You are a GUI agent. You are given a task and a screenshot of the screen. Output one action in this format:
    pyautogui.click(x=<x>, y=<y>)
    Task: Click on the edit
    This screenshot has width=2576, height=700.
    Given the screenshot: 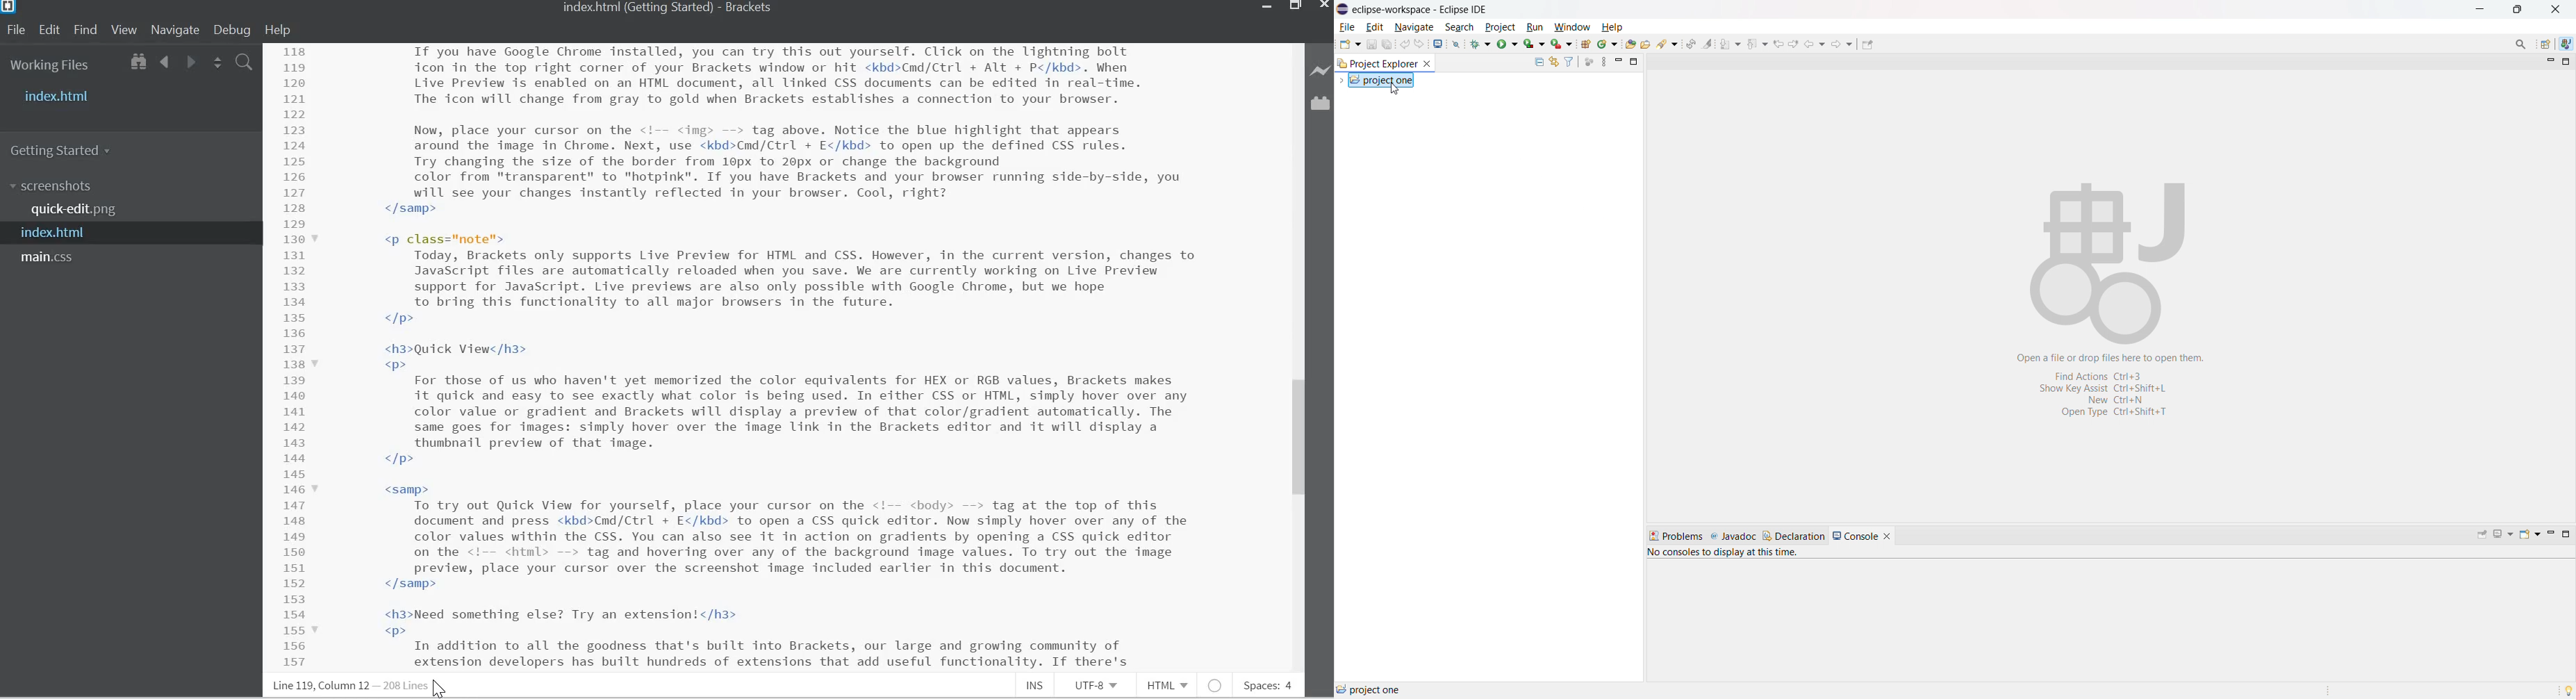 What is the action you would take?
    pyautogui.click(x=1375, y=28)
    